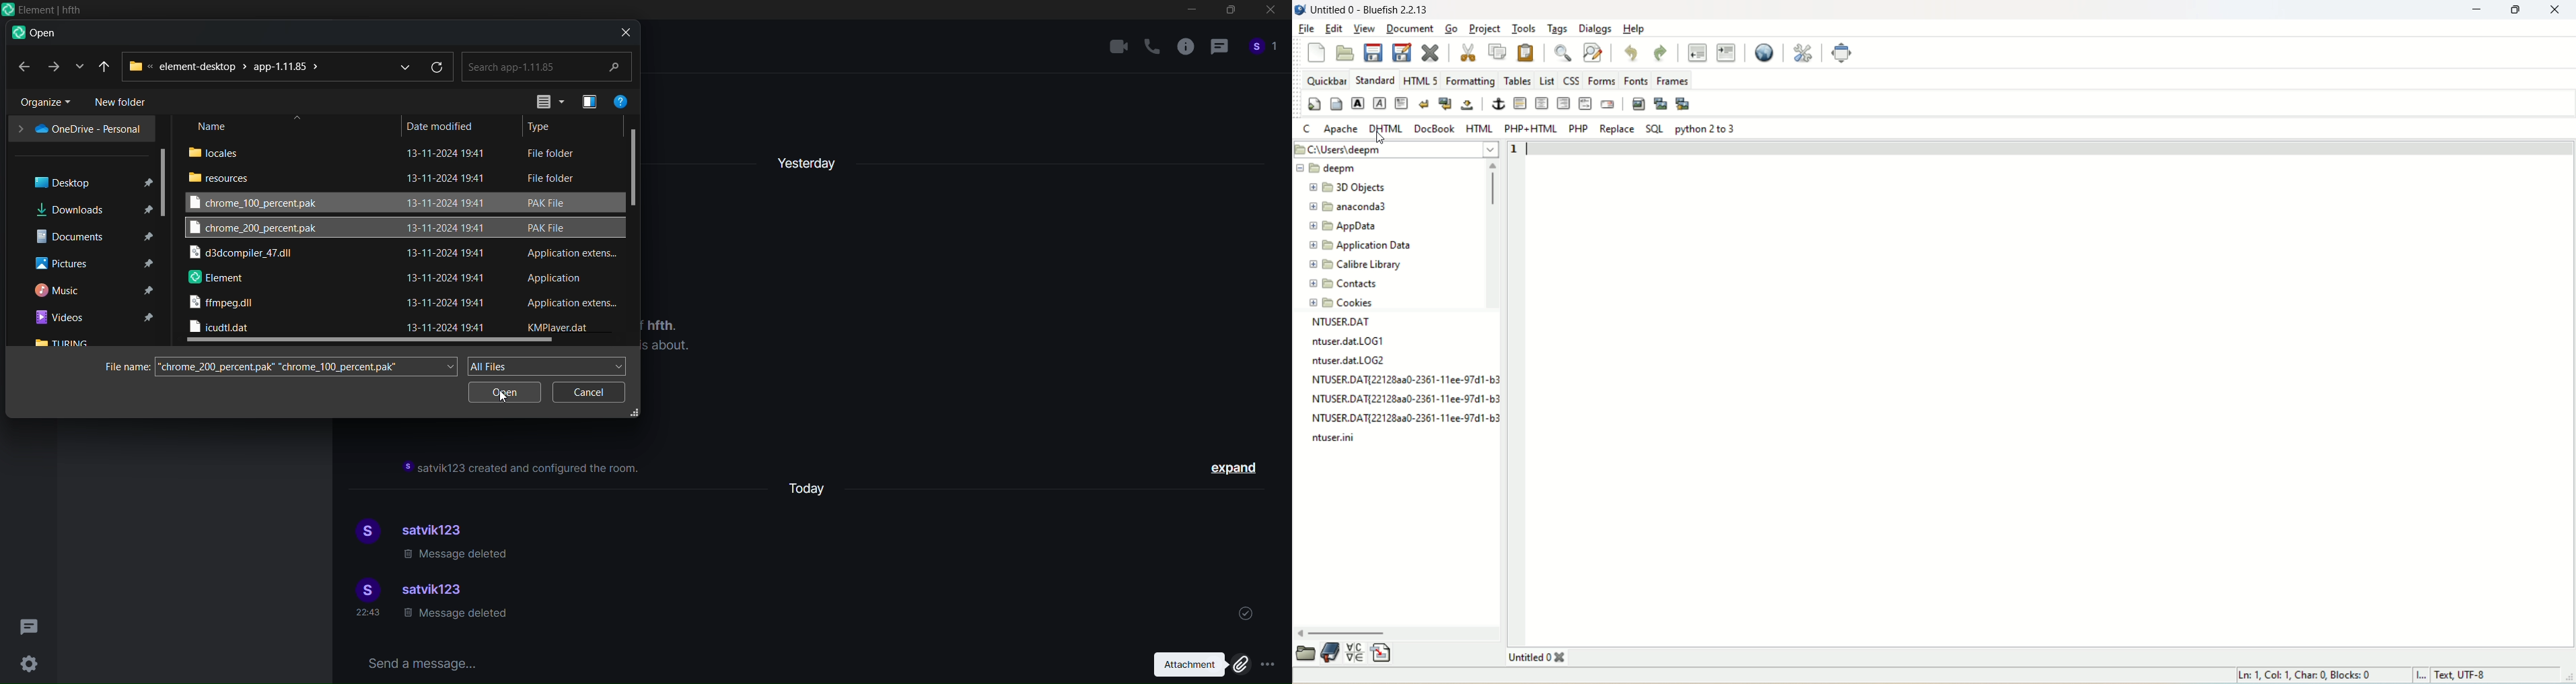  I want to click on deepm, so click(1325, 169).